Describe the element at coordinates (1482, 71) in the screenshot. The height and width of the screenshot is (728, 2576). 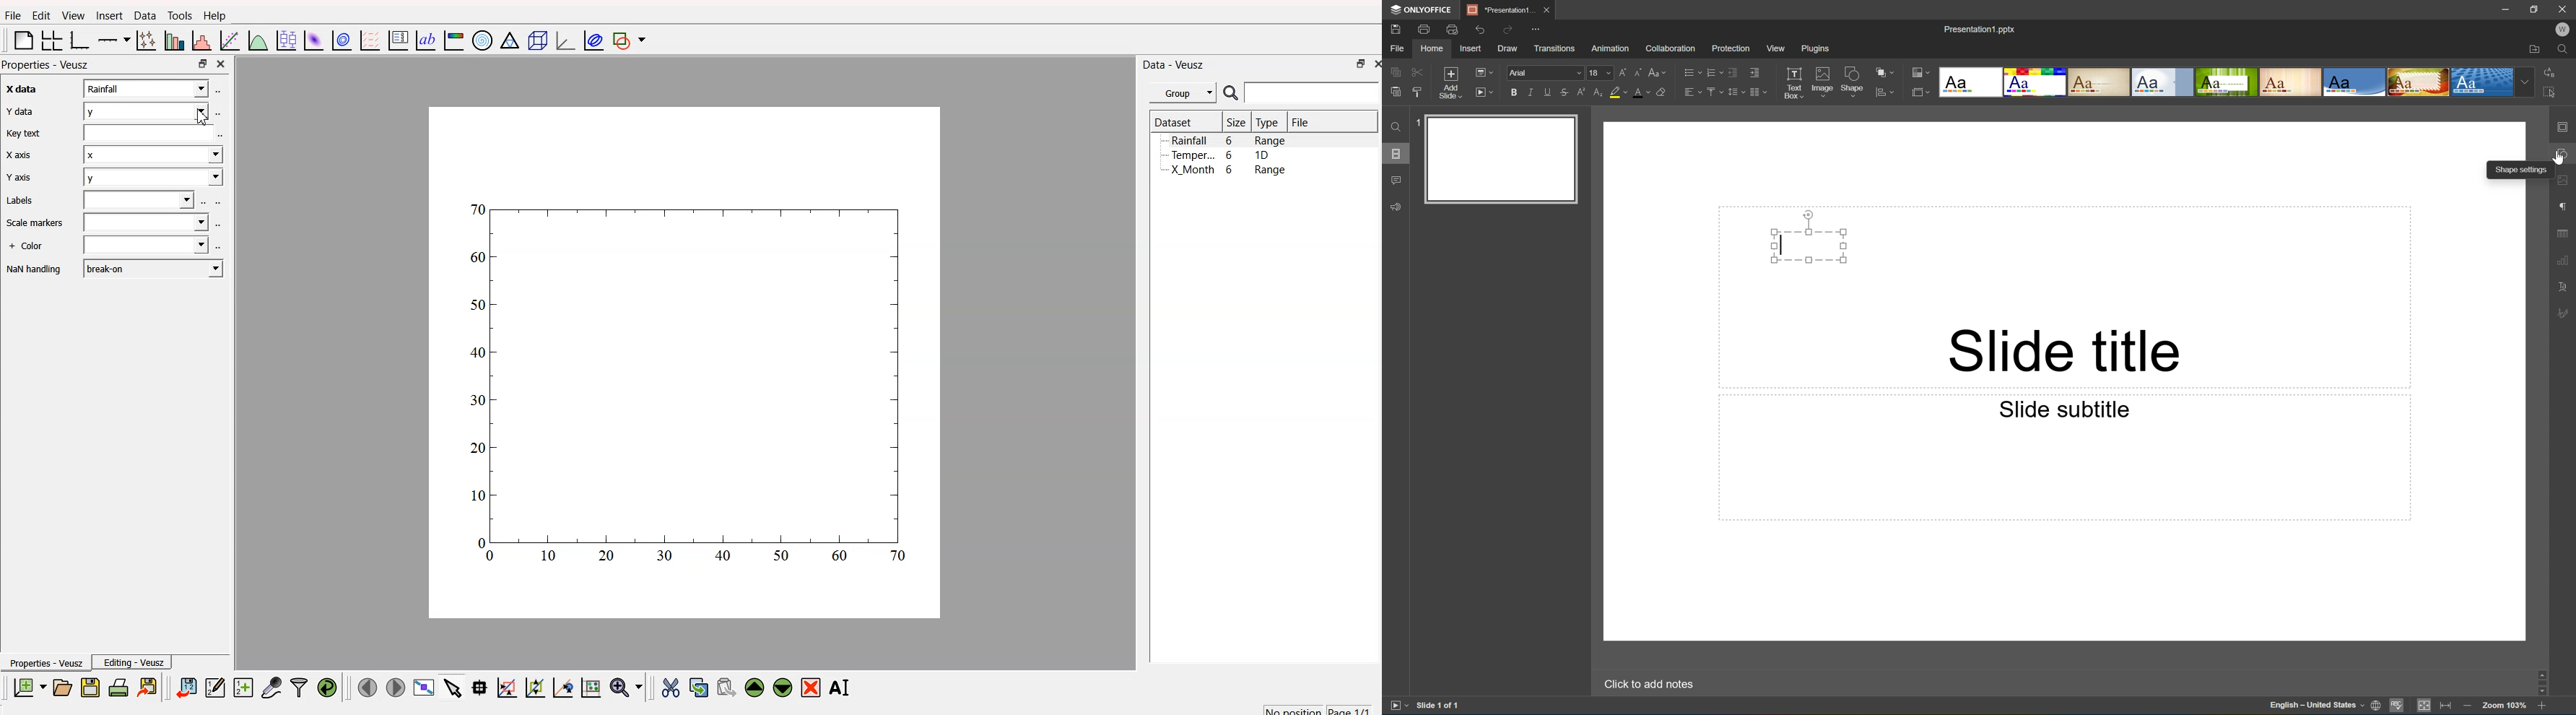
I see `Change slide layout` at that location.